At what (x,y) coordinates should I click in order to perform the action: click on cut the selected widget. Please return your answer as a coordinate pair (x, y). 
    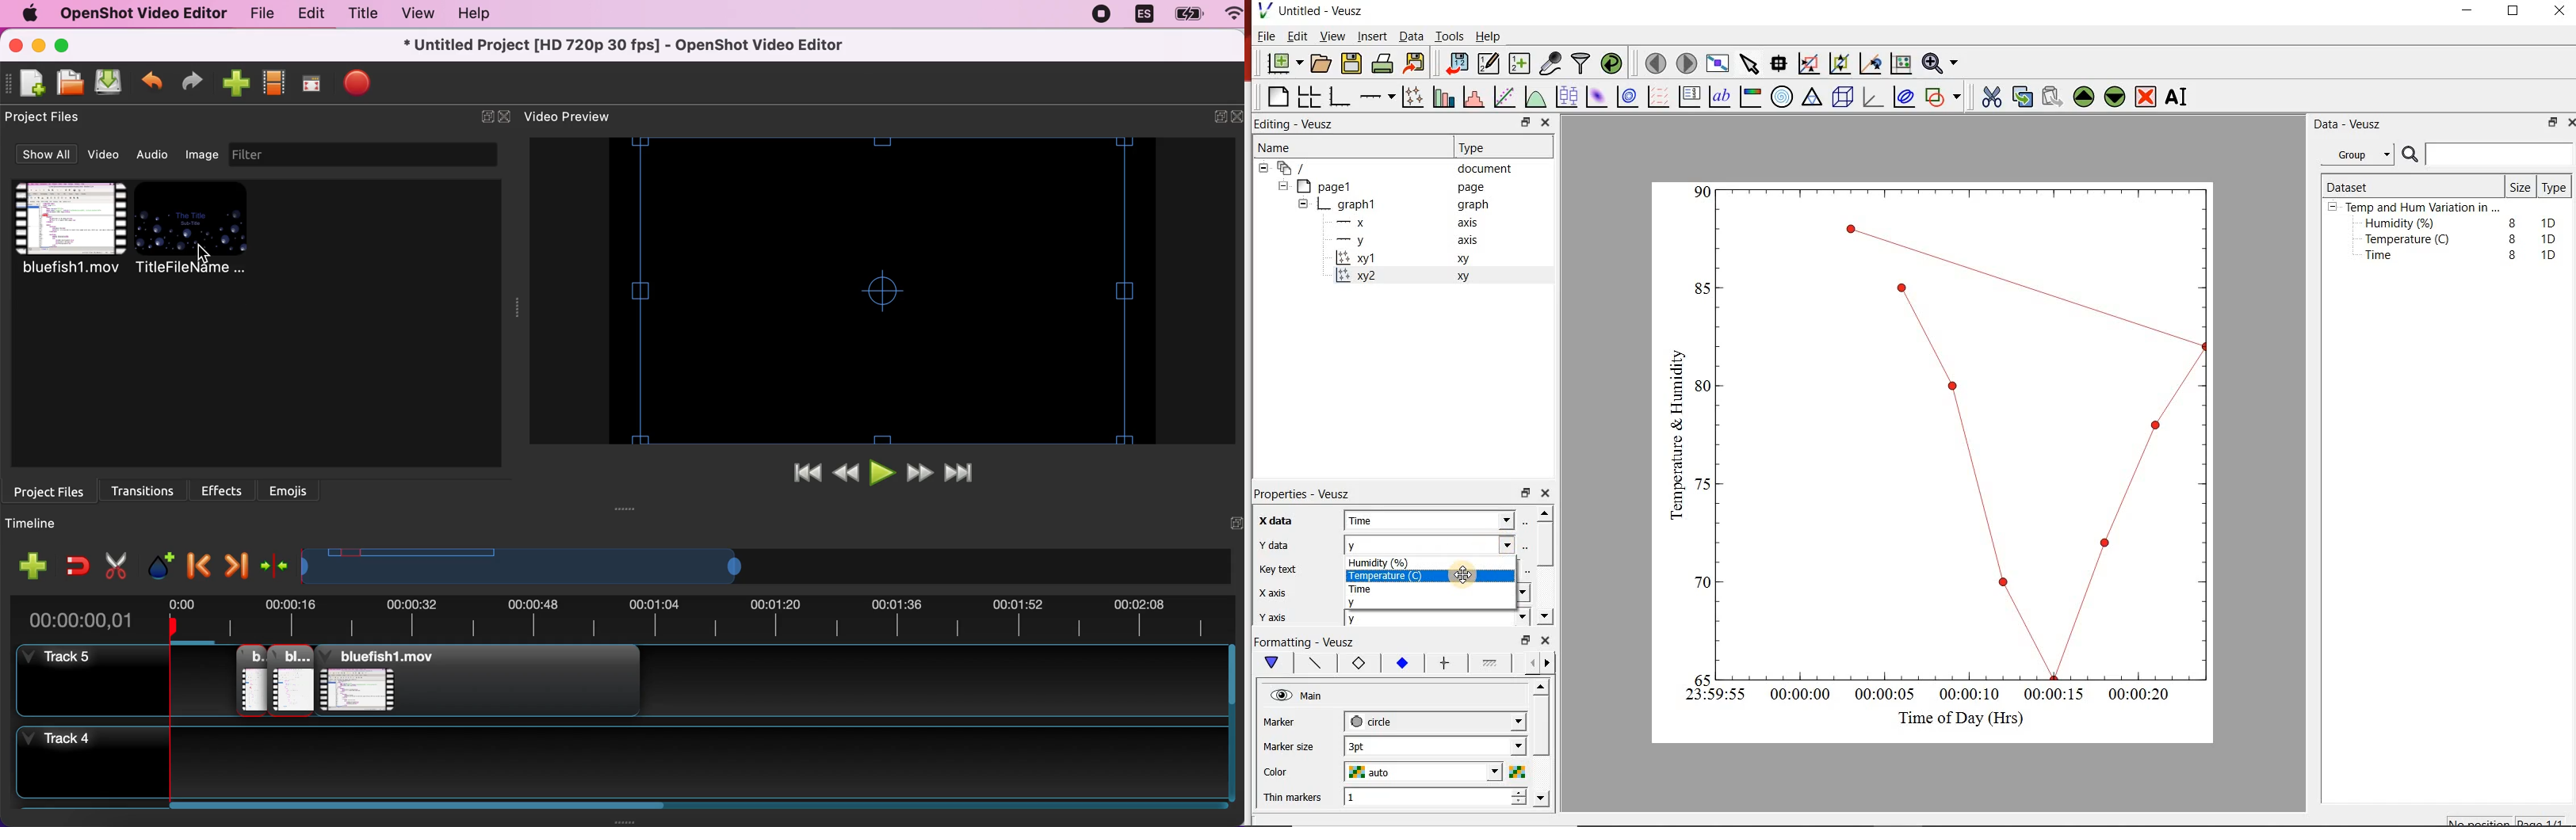
    Looking at the image, I should click on (1990, 95).